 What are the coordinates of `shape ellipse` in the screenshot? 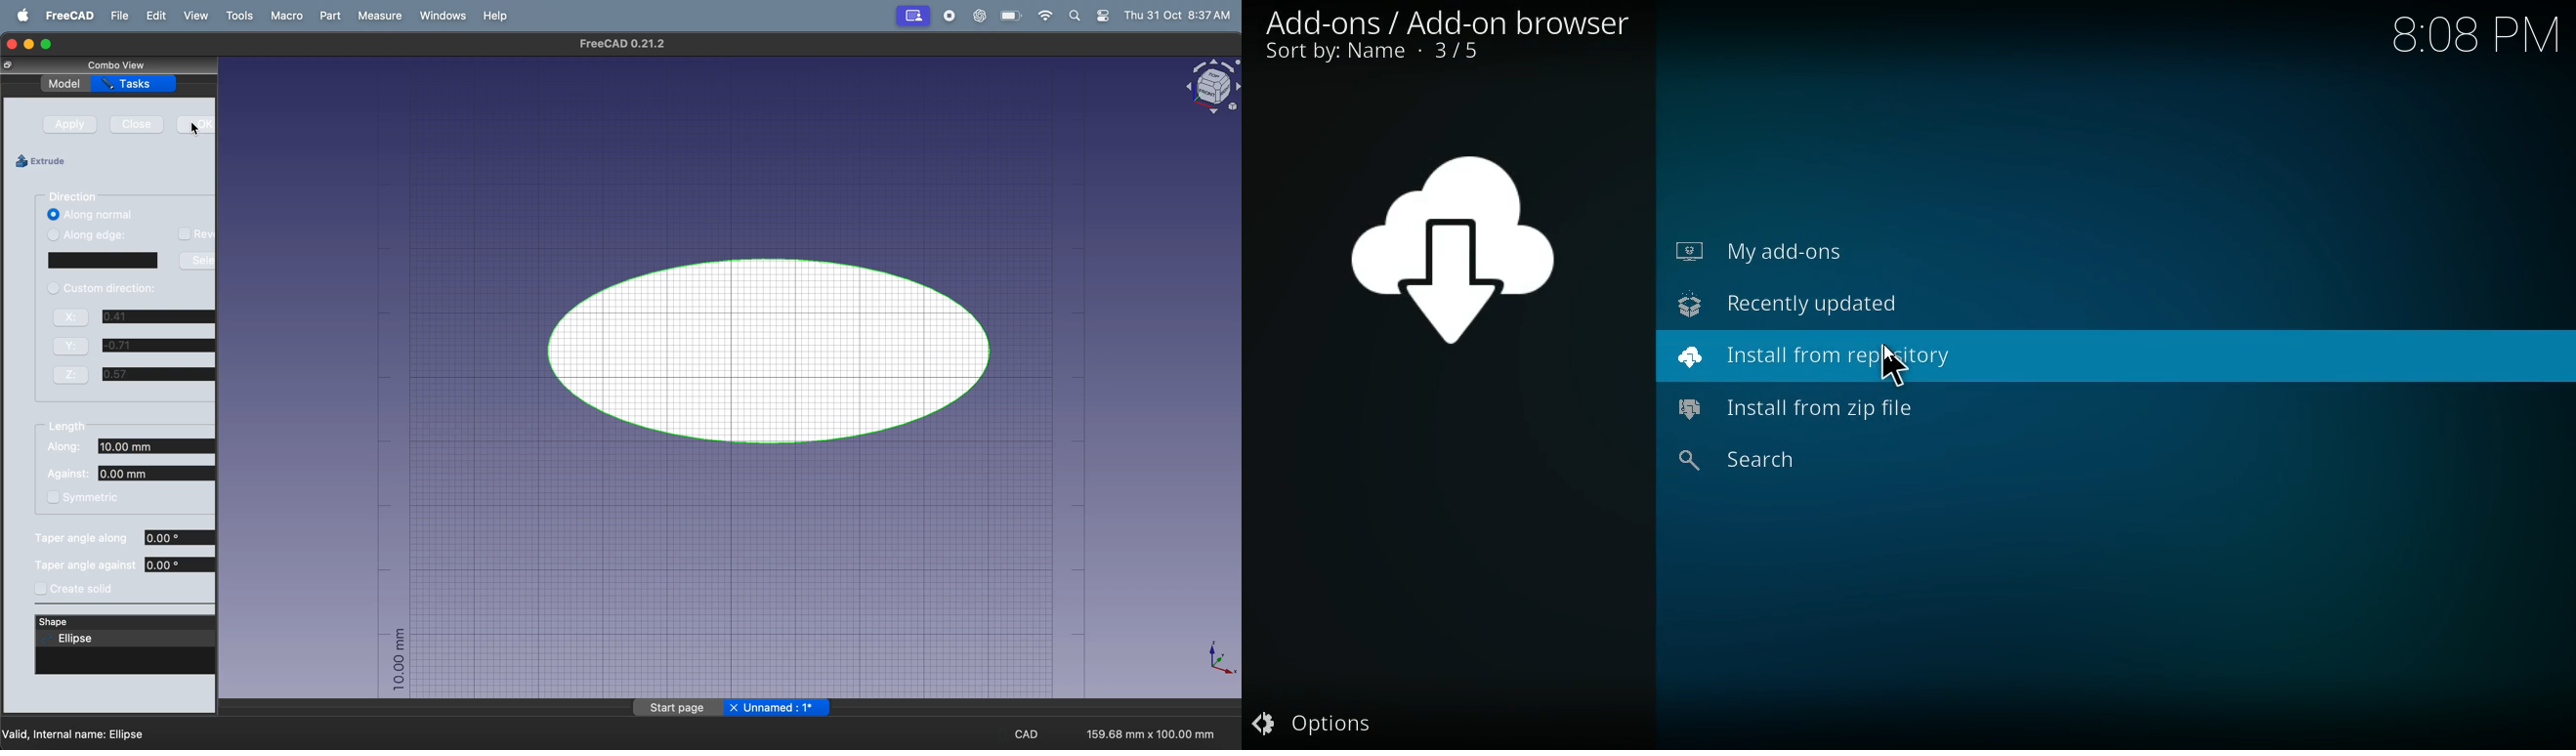 It's located at (126, 632).